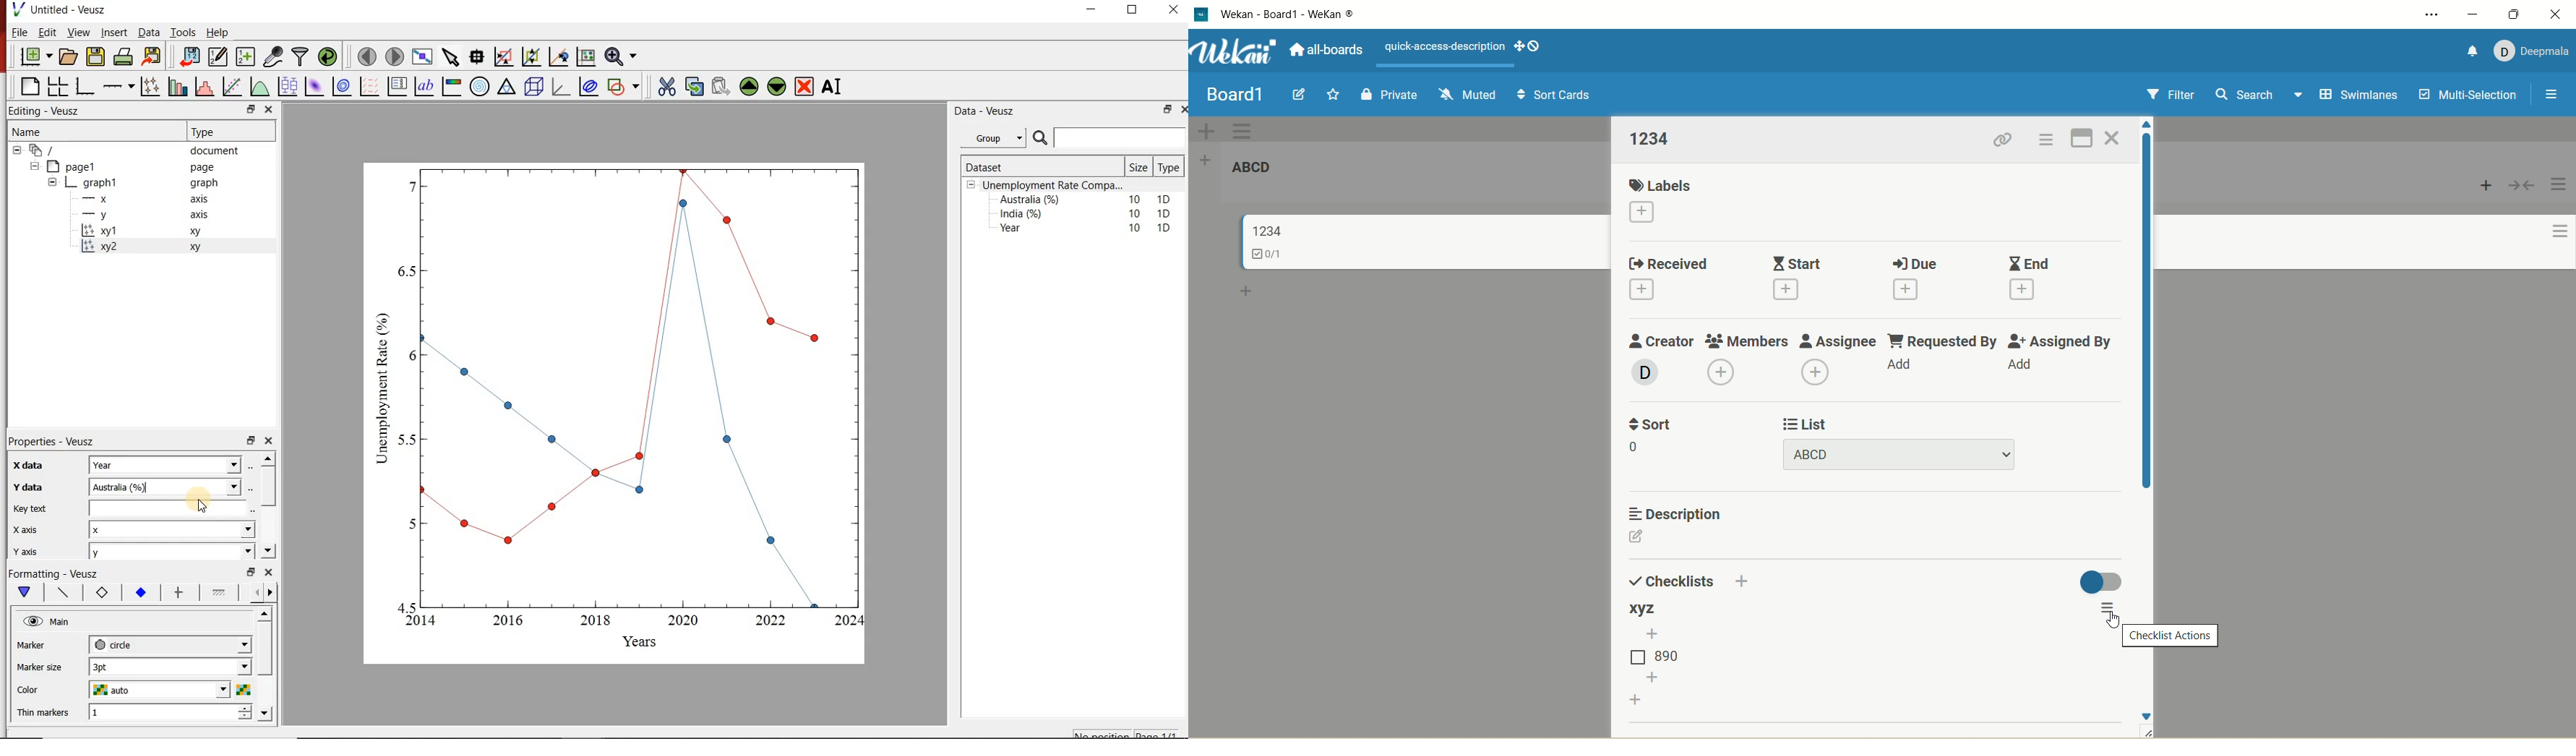 Image resolution: width=2576 pixels, height=756 pixels. What do you see at coordinates (589, 86) in the screenshot?
I see `plot covariance ellipses` at bounding box center [589, 86].